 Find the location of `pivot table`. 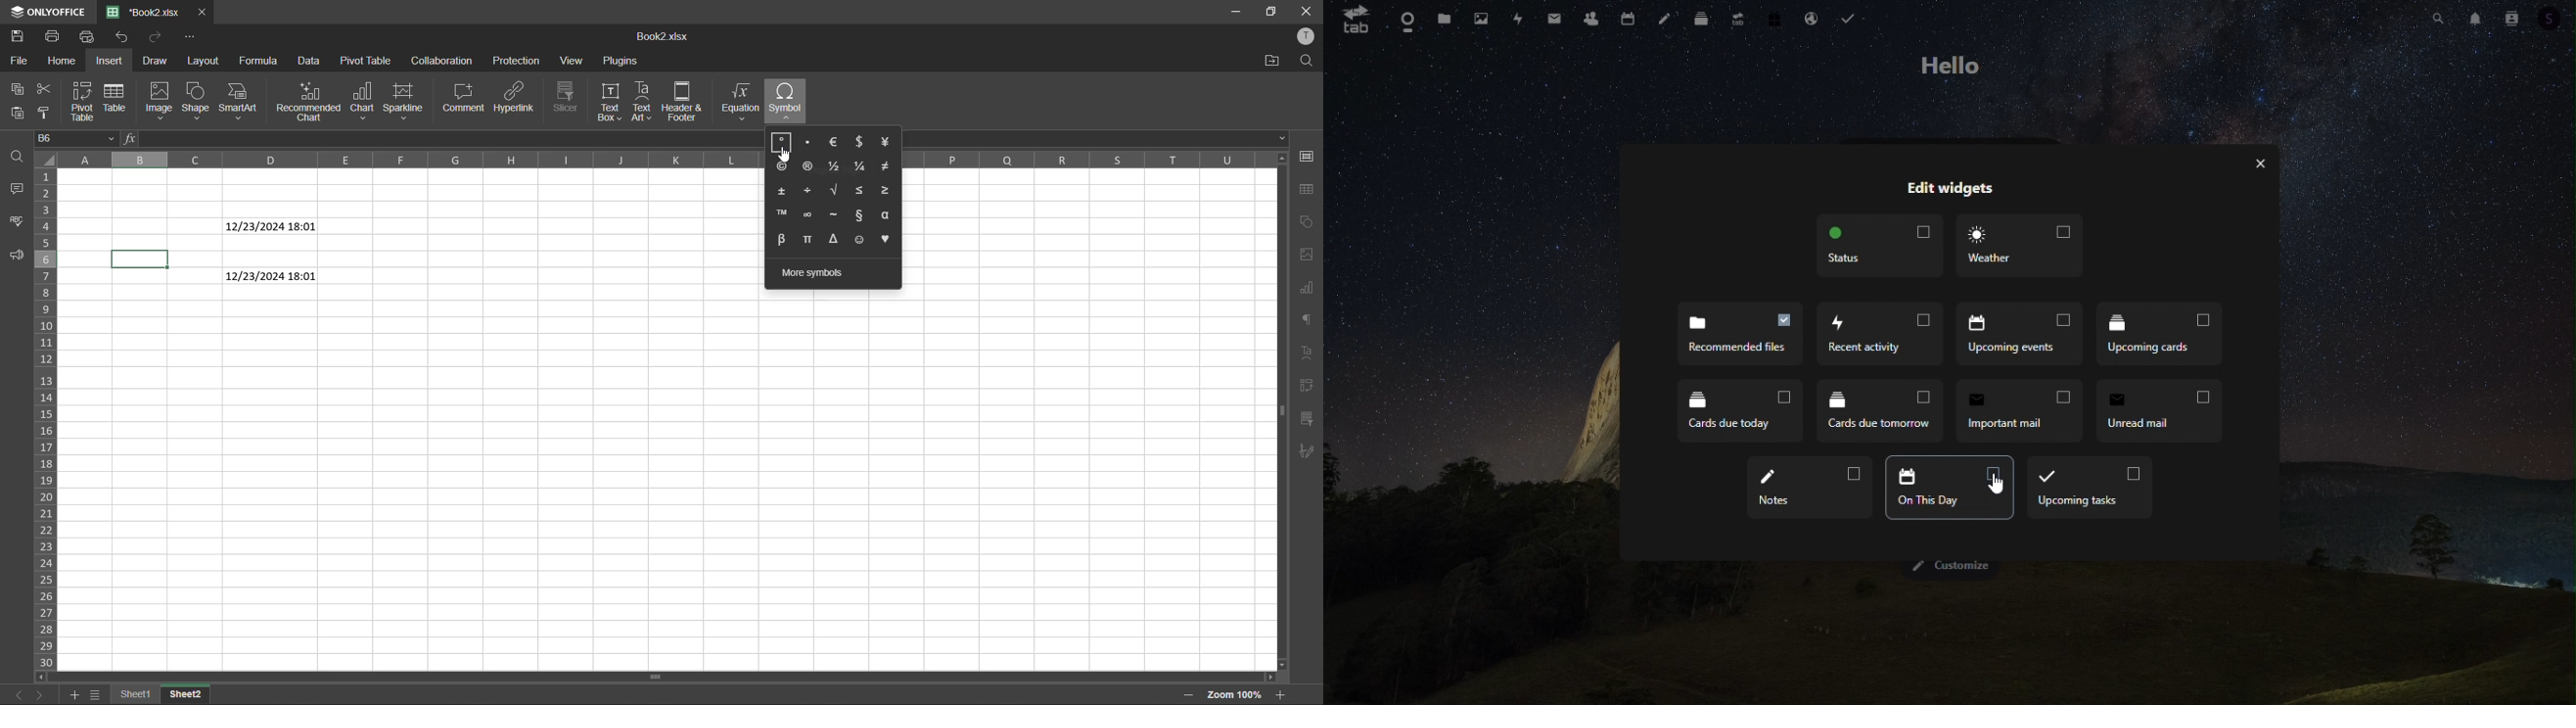

pivot table is located at coordinates (368, 61).